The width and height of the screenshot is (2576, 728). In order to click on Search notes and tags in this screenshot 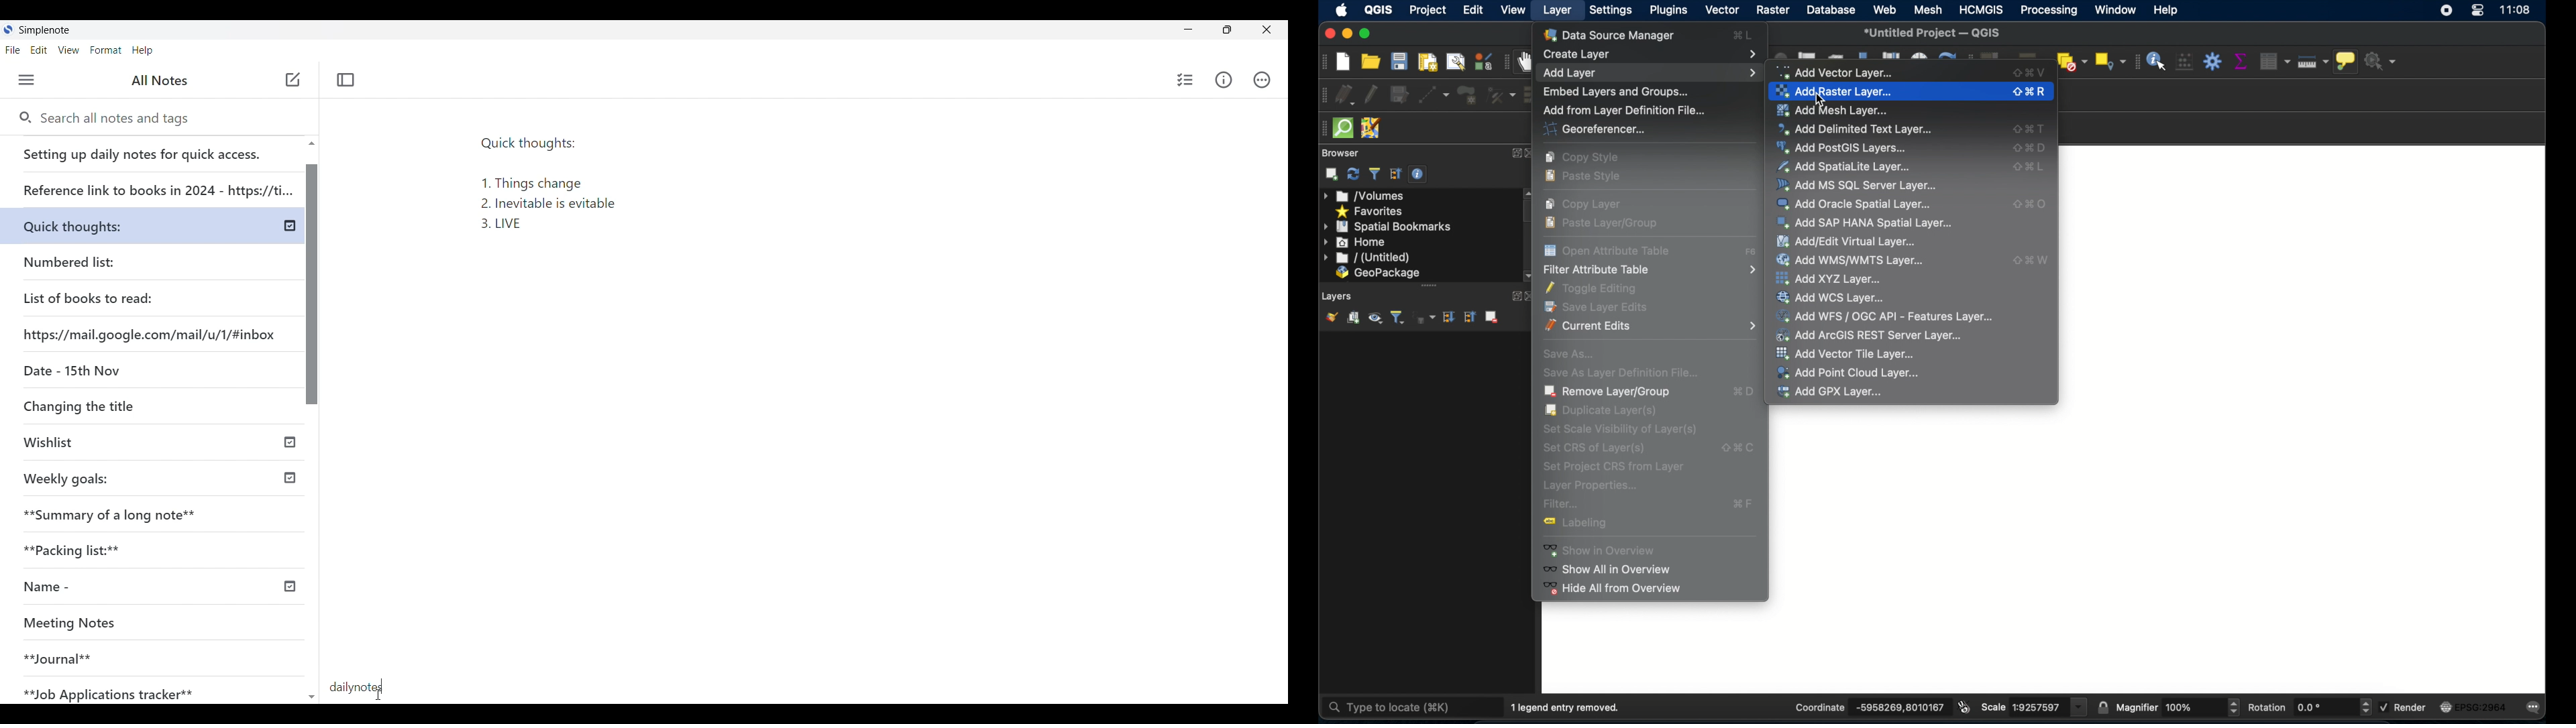, I will do `click(120, 119)`.